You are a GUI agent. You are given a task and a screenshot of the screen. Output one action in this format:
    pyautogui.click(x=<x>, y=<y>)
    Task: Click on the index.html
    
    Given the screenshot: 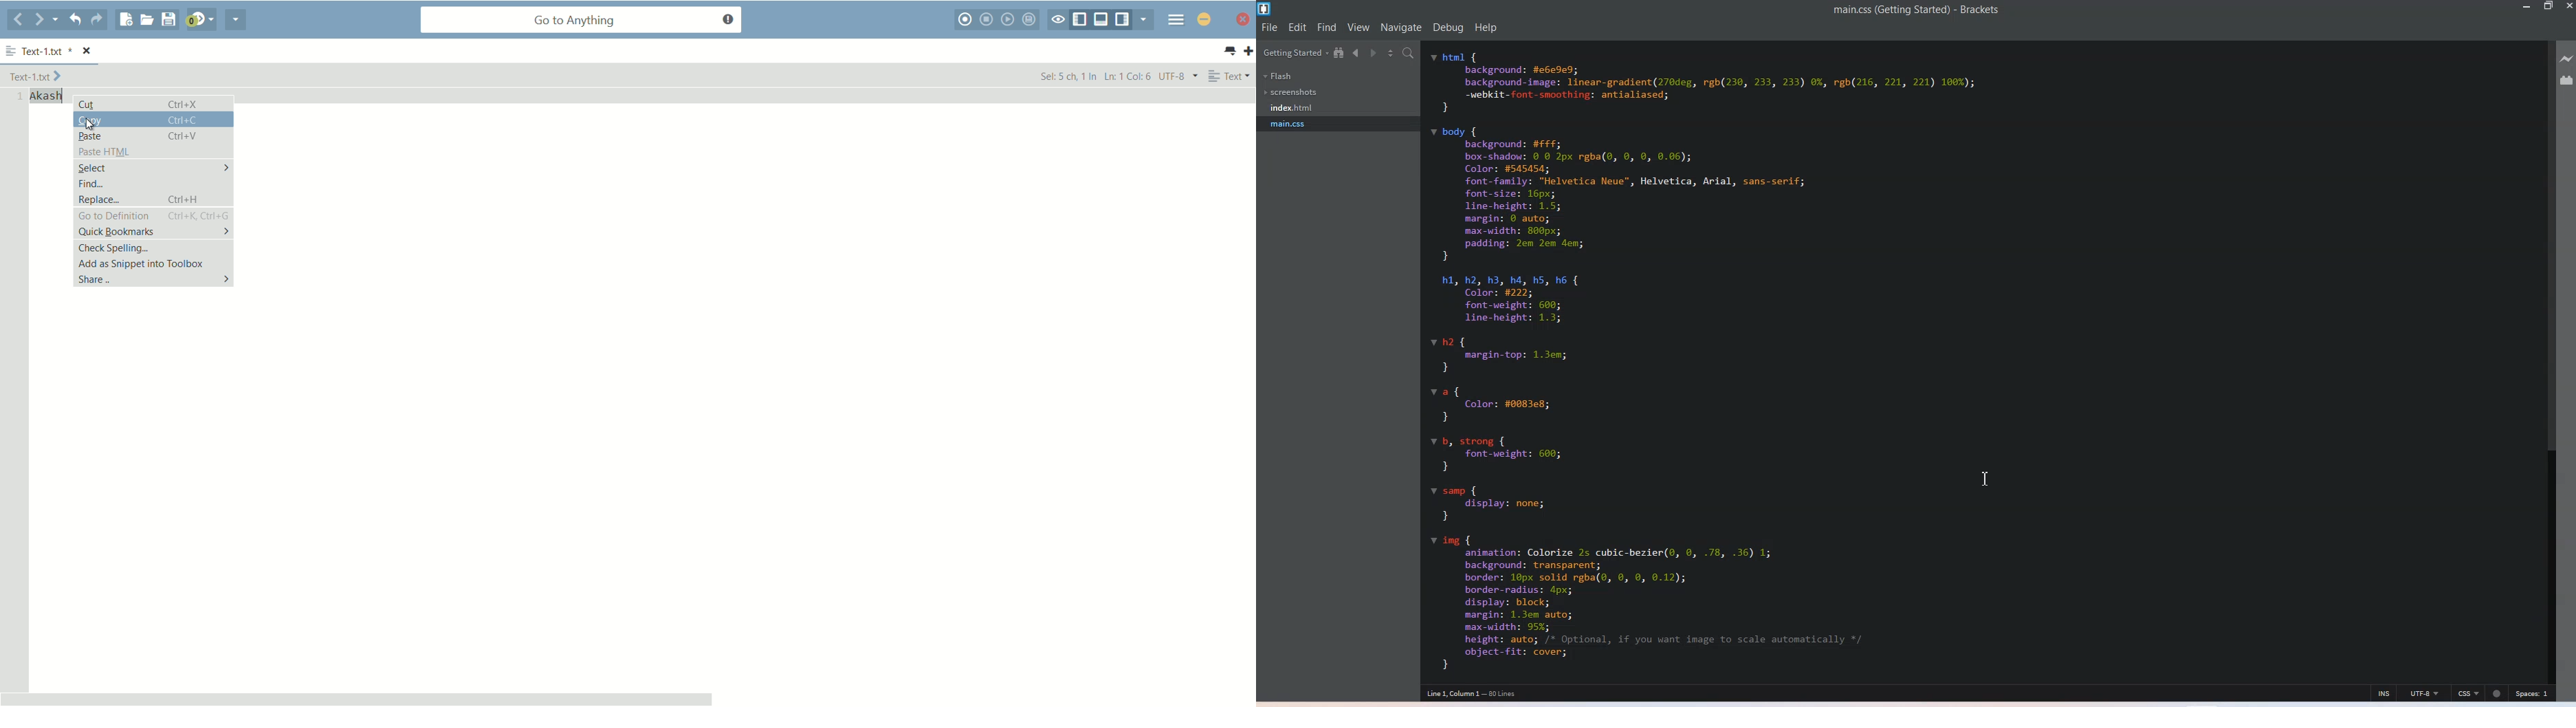 What is the action you would take?
    pyautogui.click(x=1294, y=108)
    